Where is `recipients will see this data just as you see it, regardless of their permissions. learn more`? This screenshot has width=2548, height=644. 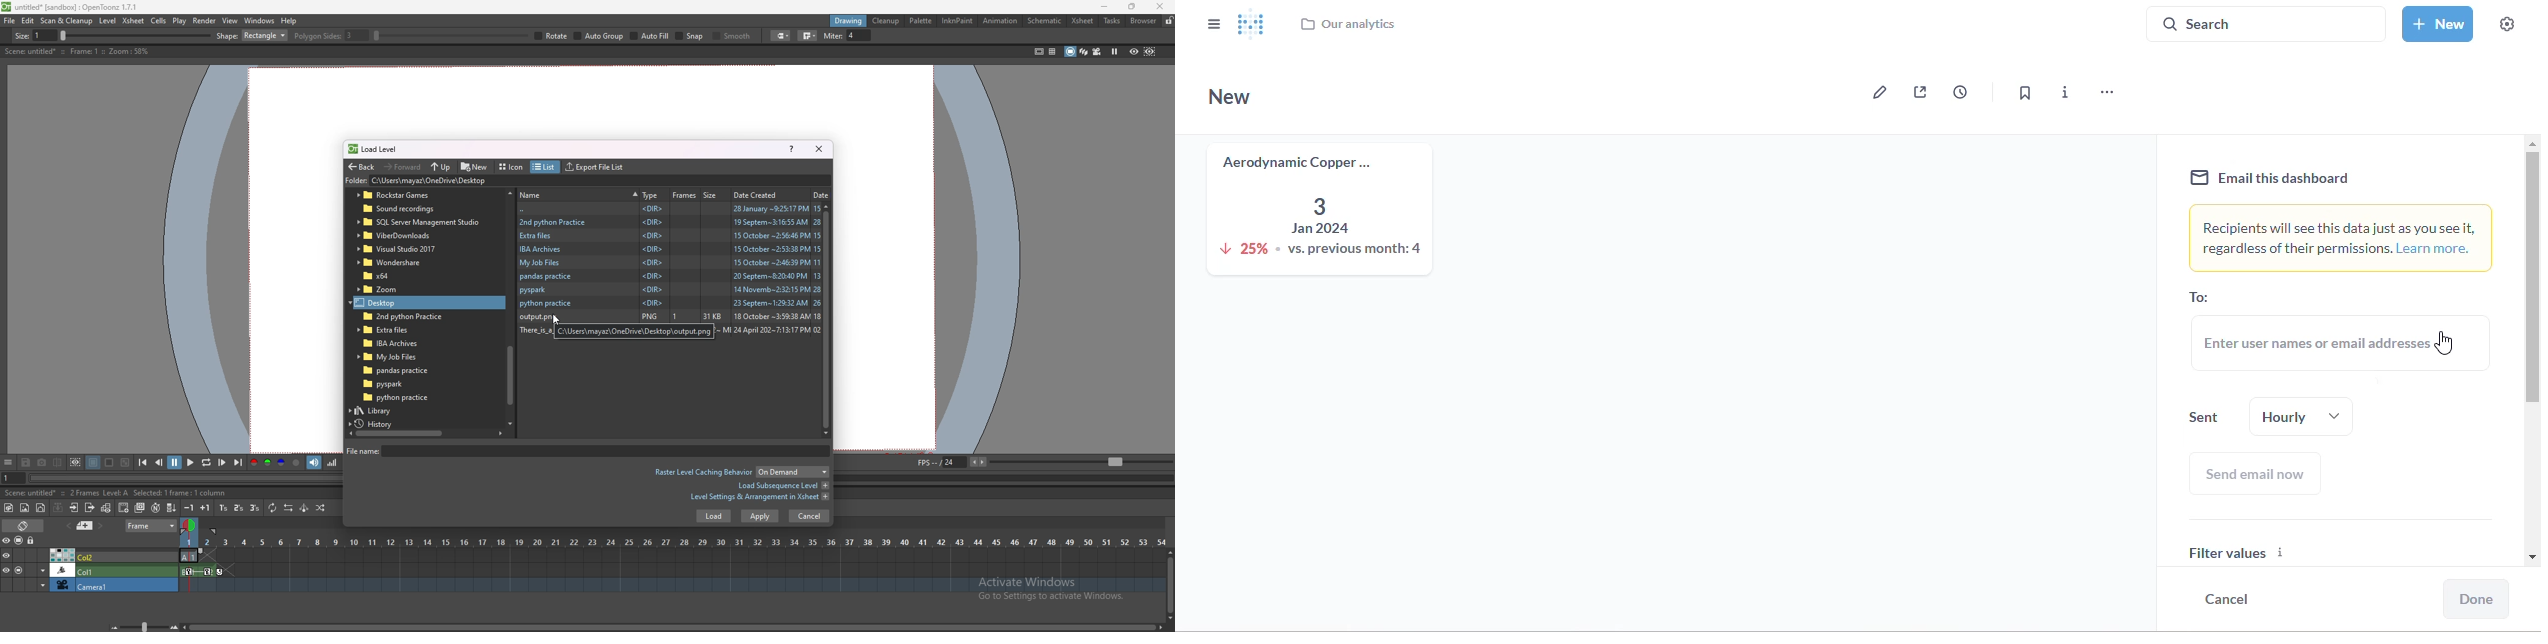
recipients will see this data just as you see it, regardless of their permissions. learn more is located at coordinates (2342, 238).